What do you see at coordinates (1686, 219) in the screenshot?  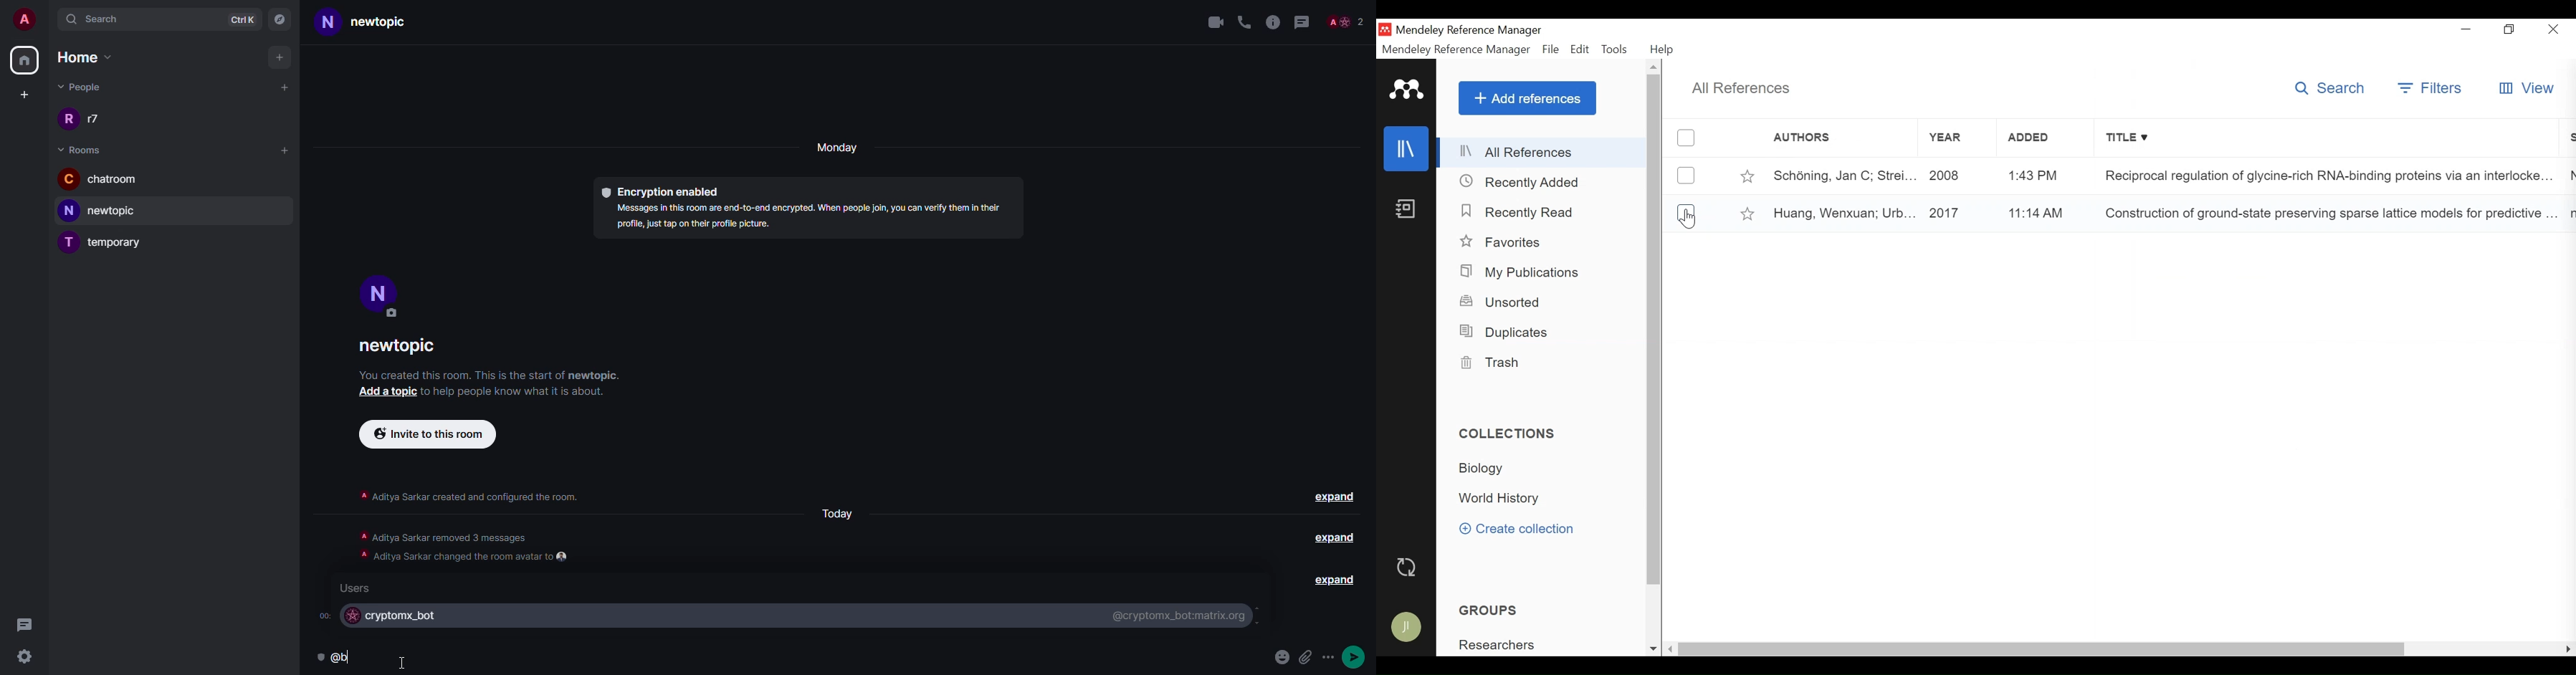 I see `Cursor` at bounding box center [1686, 219].